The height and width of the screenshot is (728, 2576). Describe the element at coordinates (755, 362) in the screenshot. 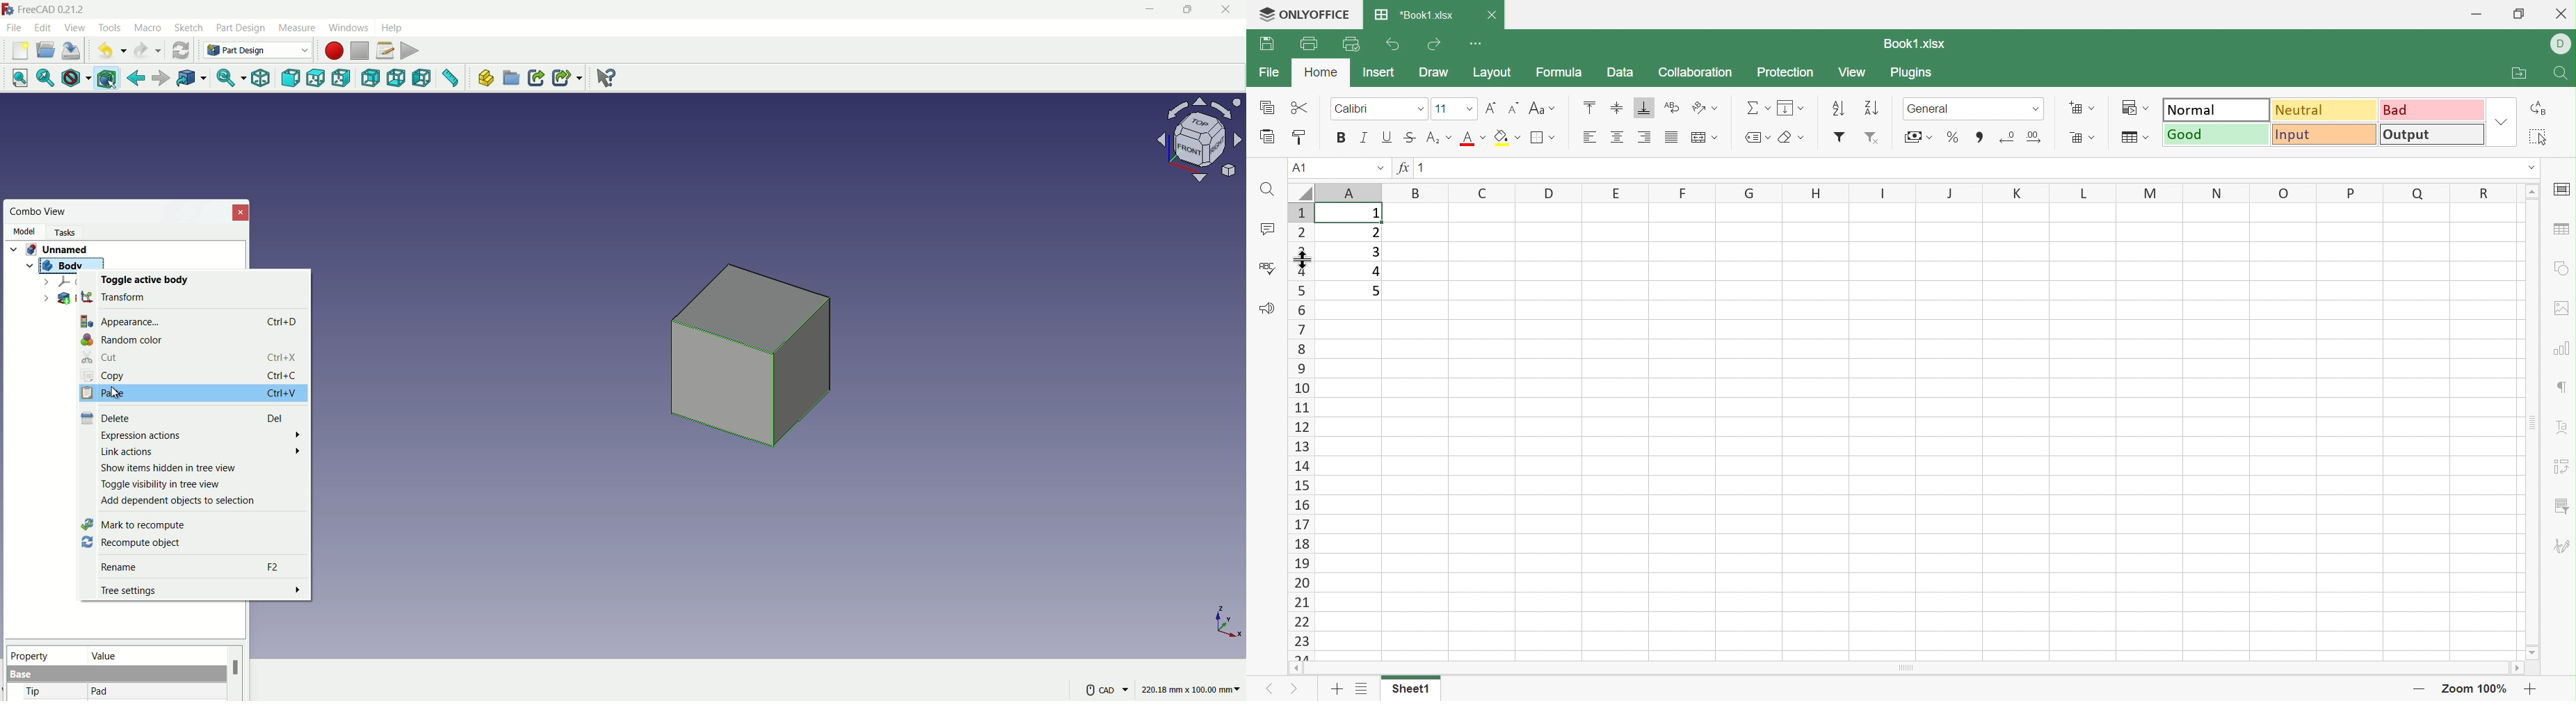

I see `cube` at that location.